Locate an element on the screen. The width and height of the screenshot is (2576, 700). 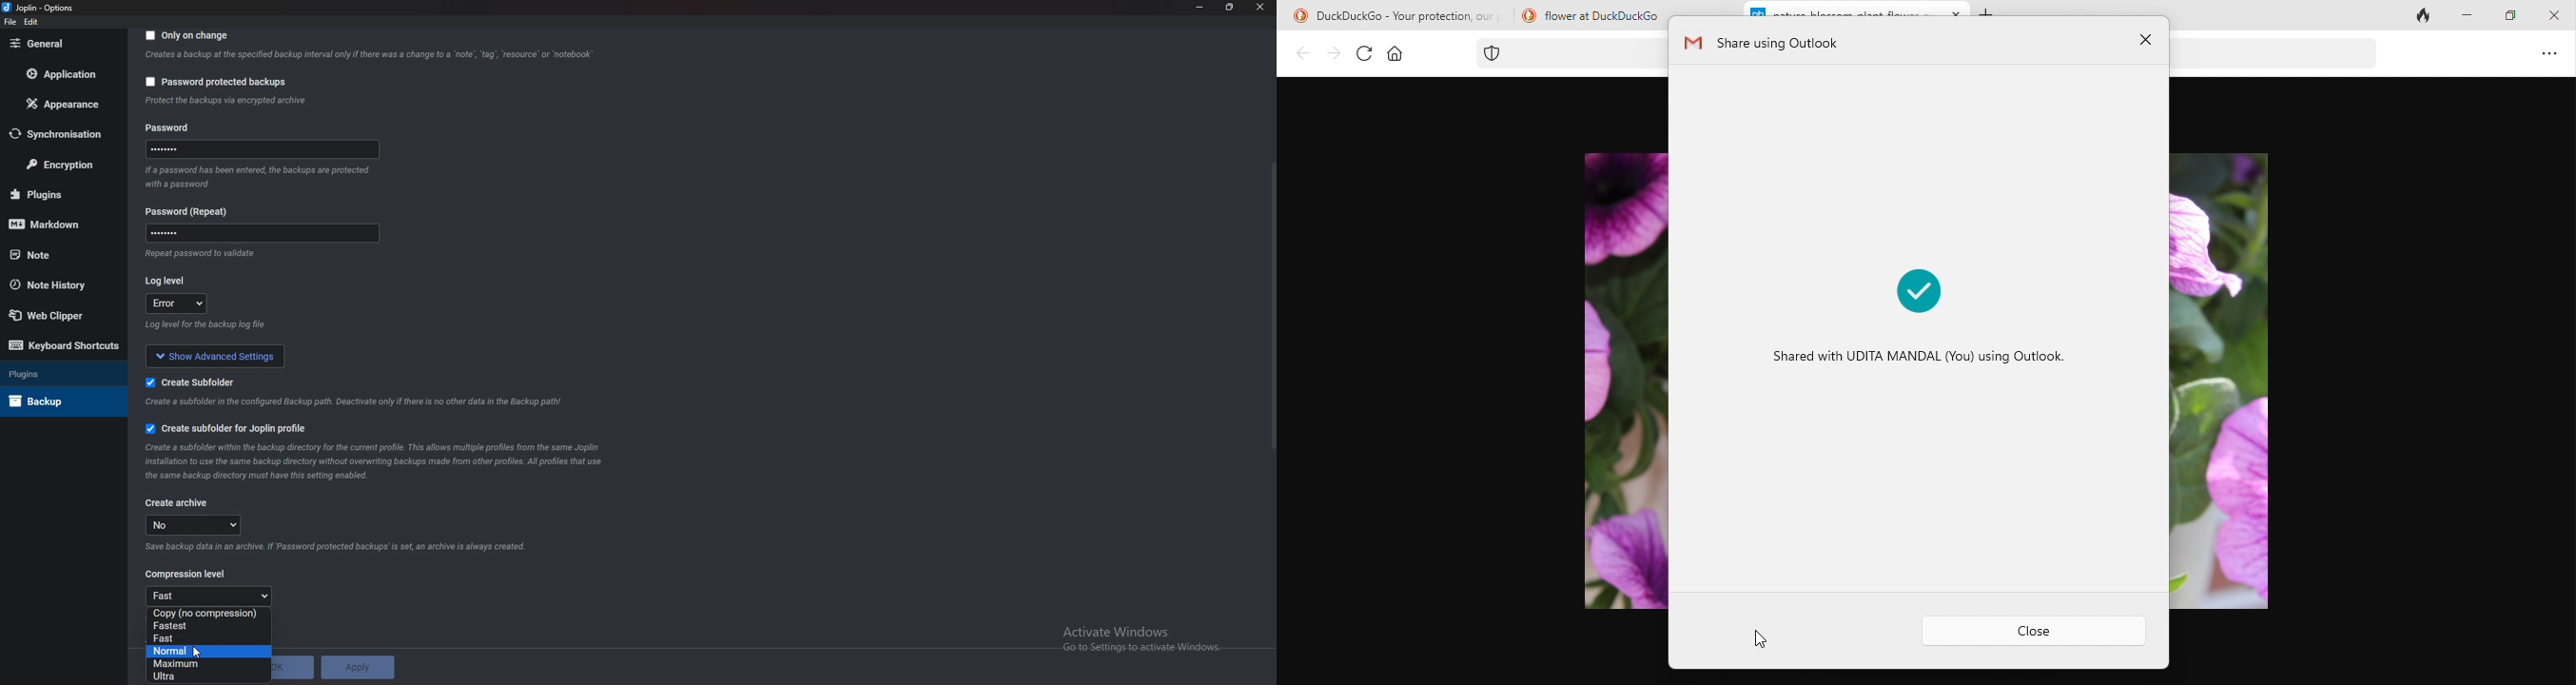
home is located at coordinates (1395, 54).